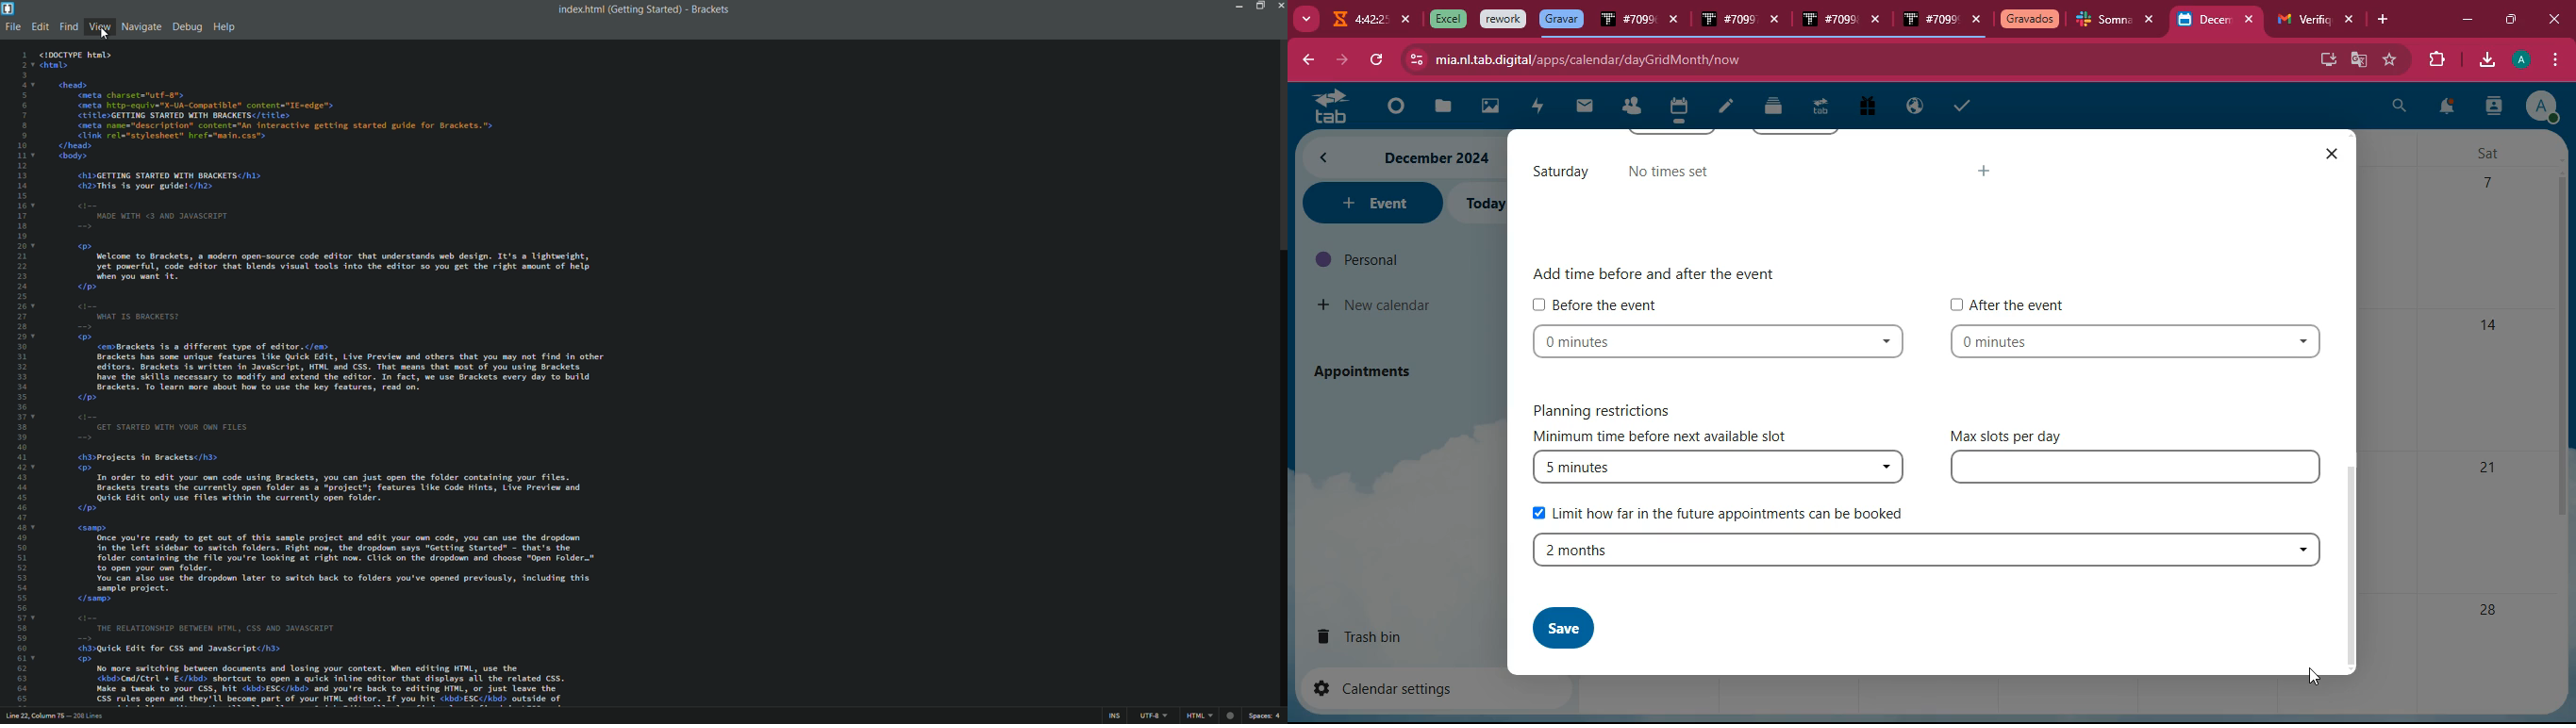 This screenshot has width=2576, height=728. Describe the element at coordinates (1376, 305) in the screenshot. I see `new calendar` at that location.